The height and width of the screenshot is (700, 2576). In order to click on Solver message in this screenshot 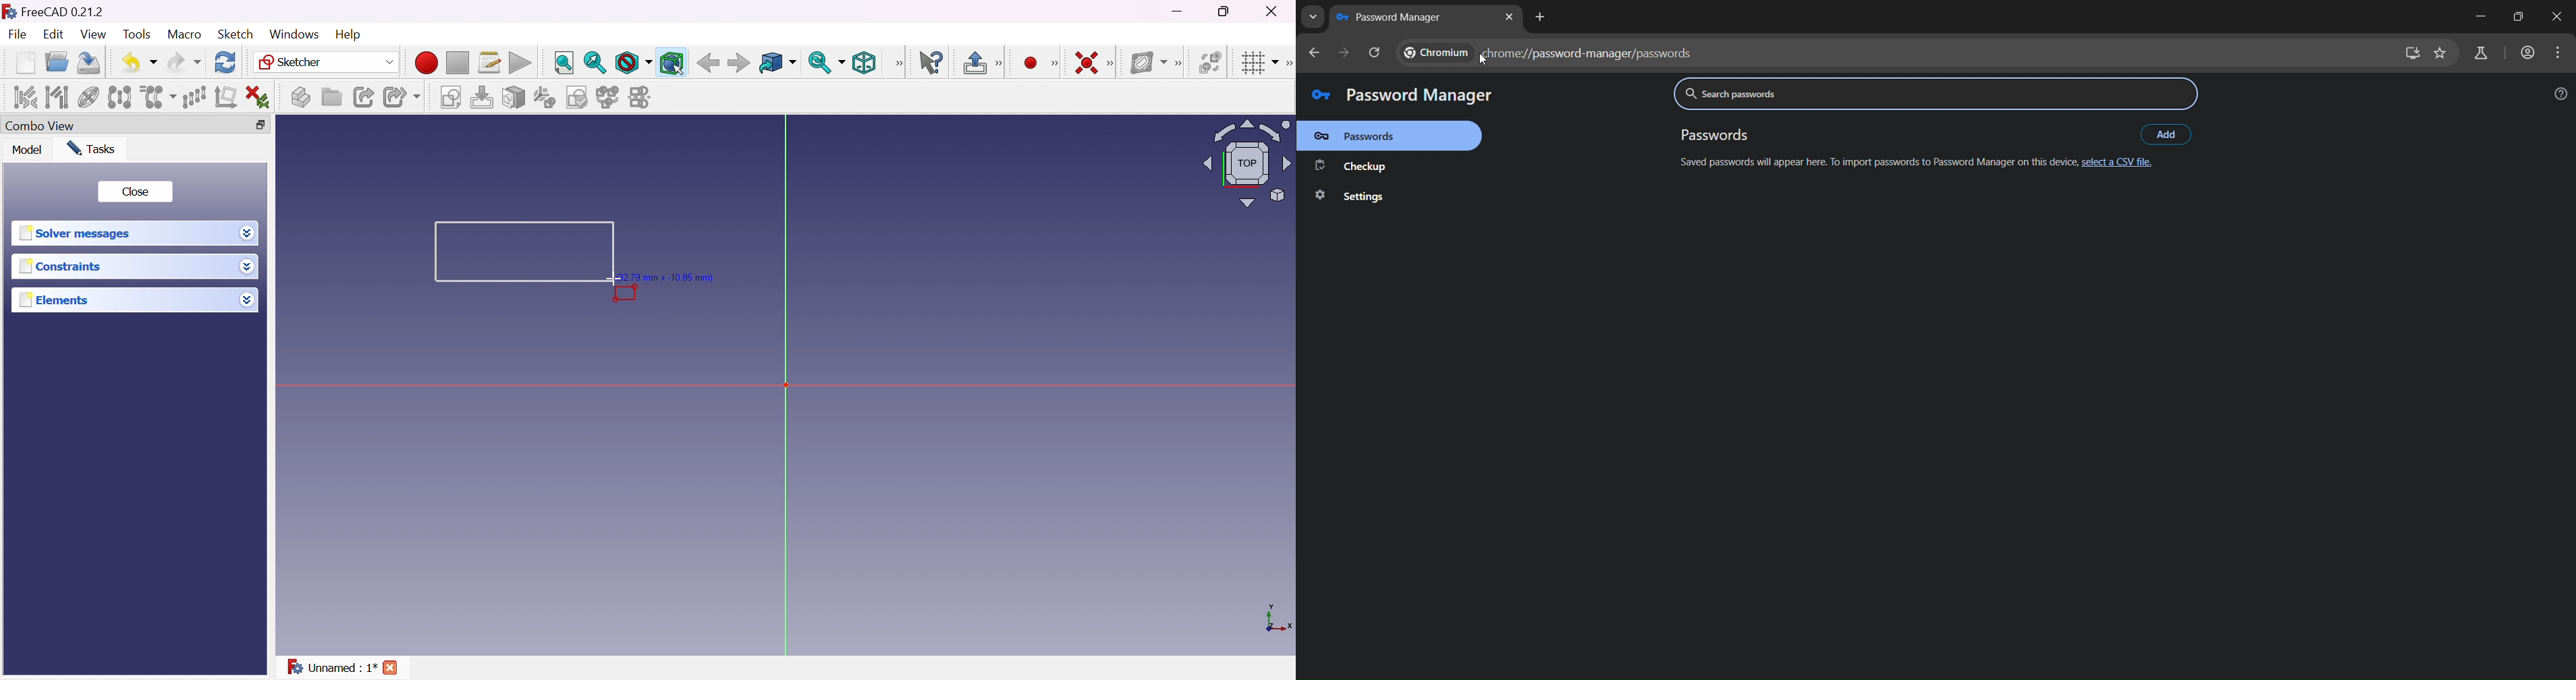, I will do `click(78, 234)`.